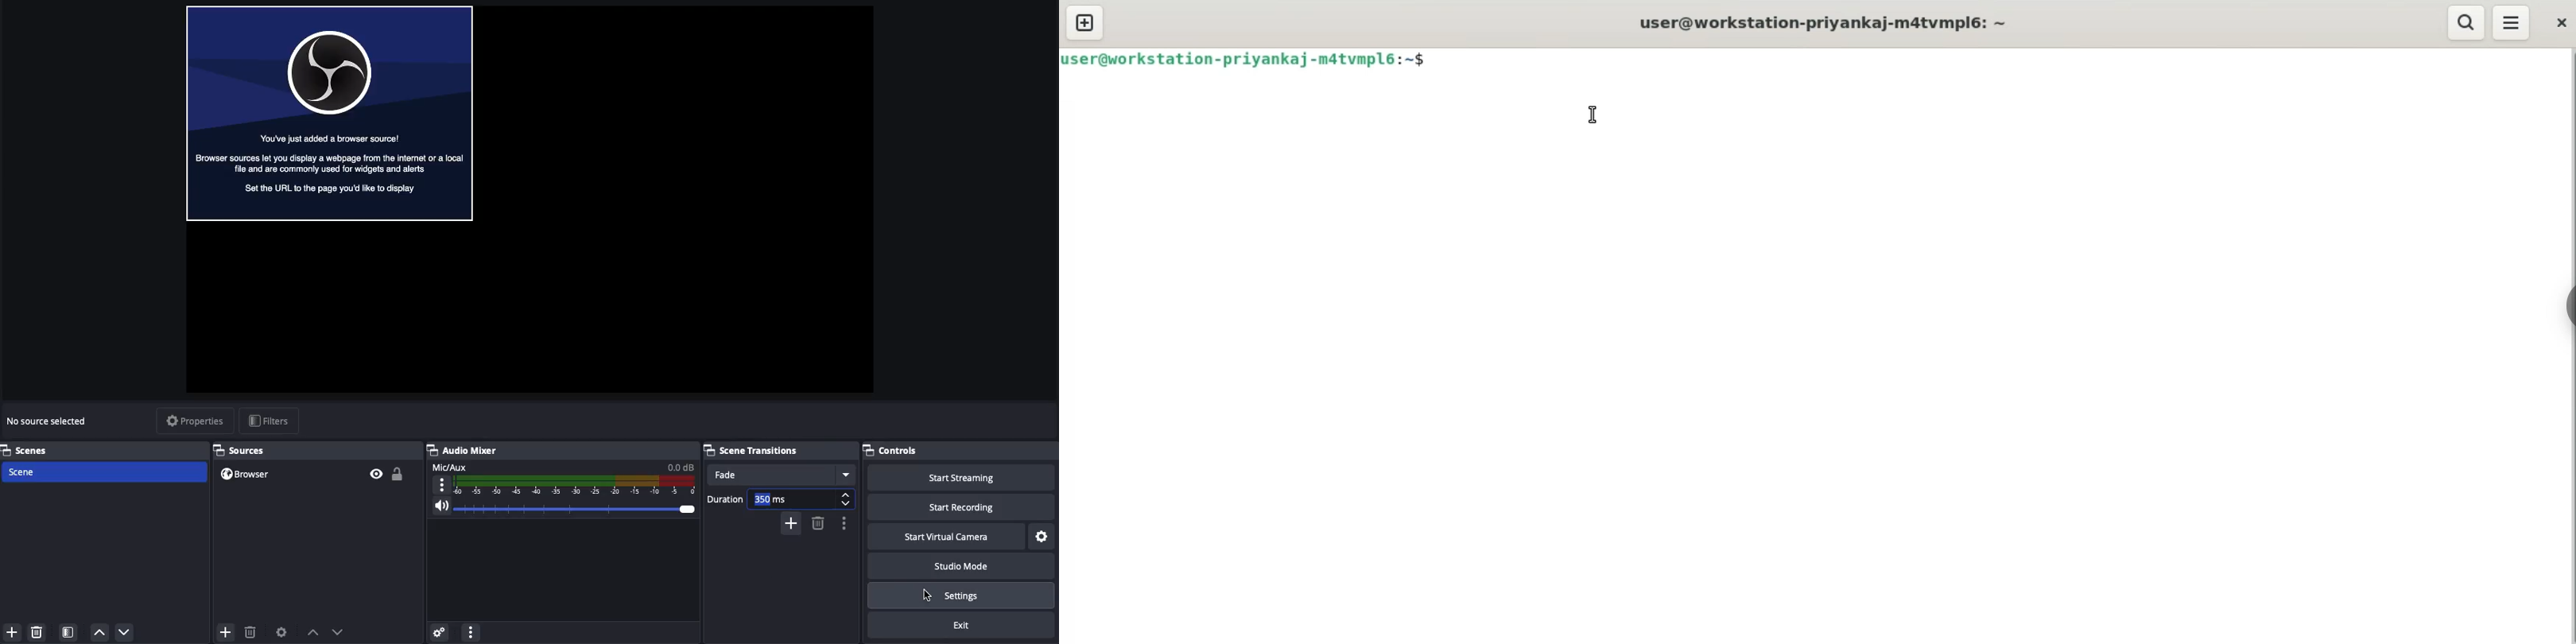  Describe the element at coordinates (959, 629) in the screenshot. I see `Exit` at that location.